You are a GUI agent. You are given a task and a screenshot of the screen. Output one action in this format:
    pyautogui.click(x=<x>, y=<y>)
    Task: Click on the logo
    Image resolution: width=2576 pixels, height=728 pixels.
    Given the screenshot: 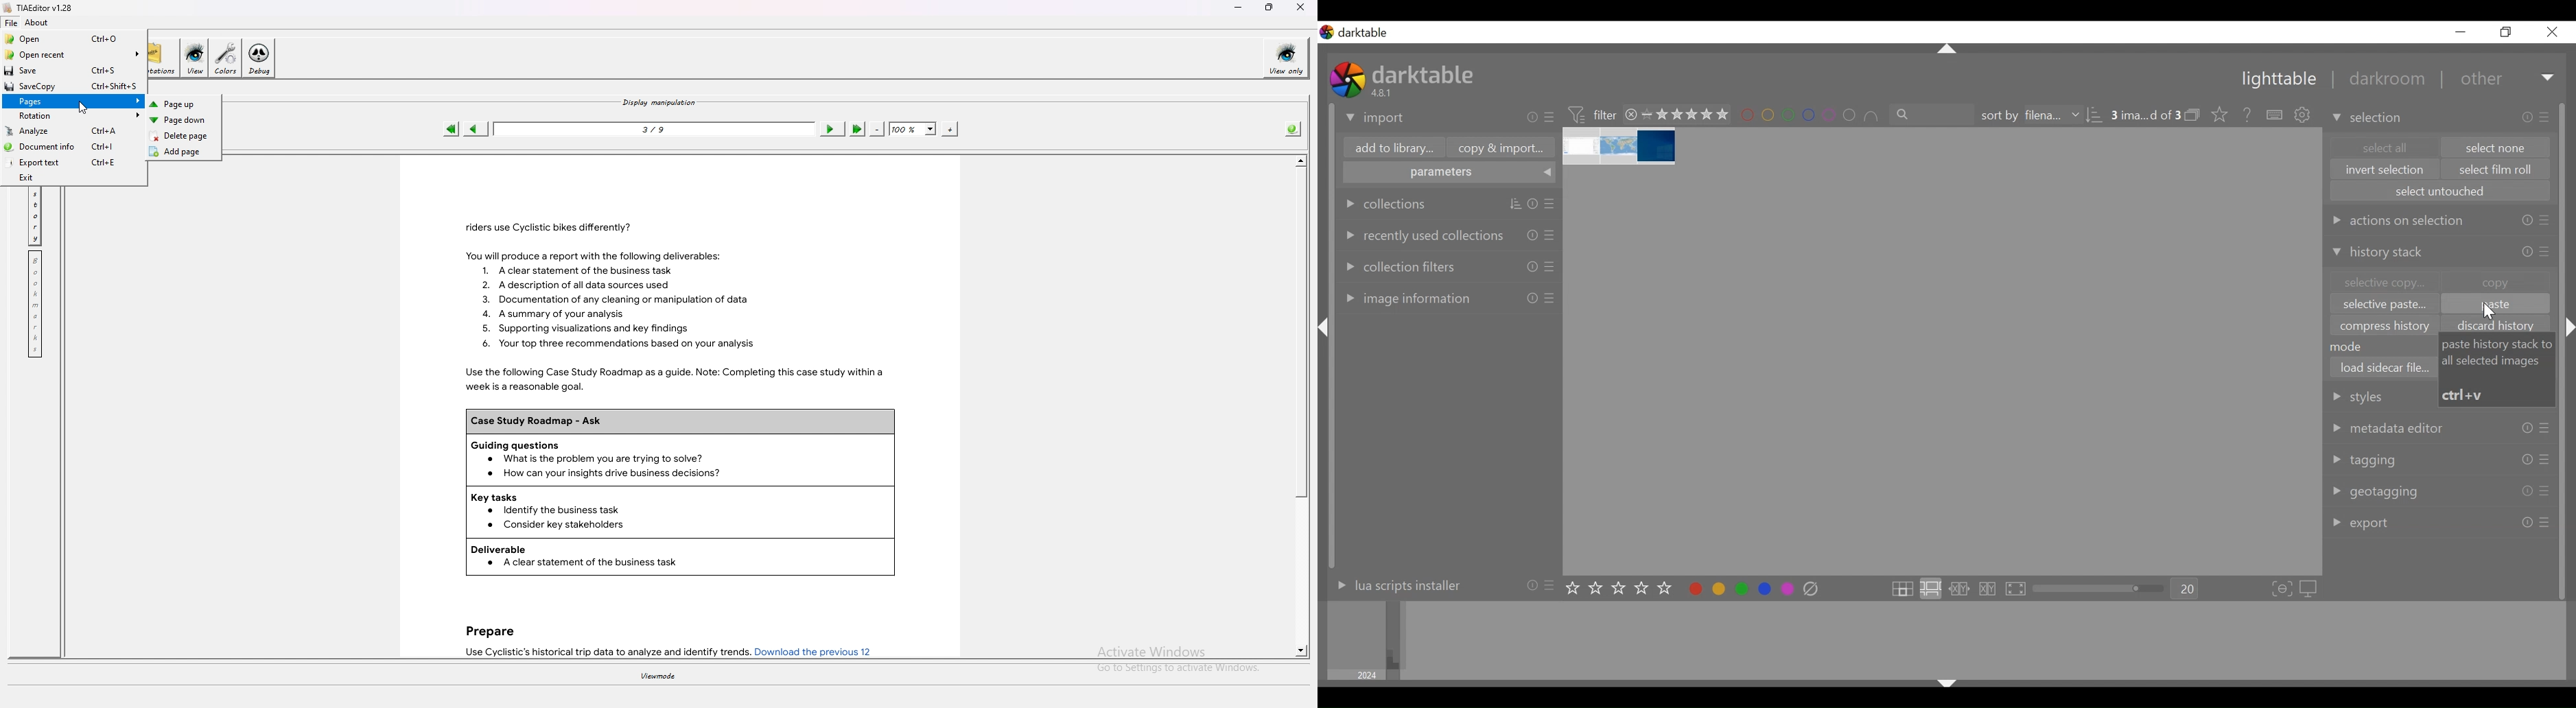 What is the action you would take?
    pyautogui.click(x=1327, y=32)
    